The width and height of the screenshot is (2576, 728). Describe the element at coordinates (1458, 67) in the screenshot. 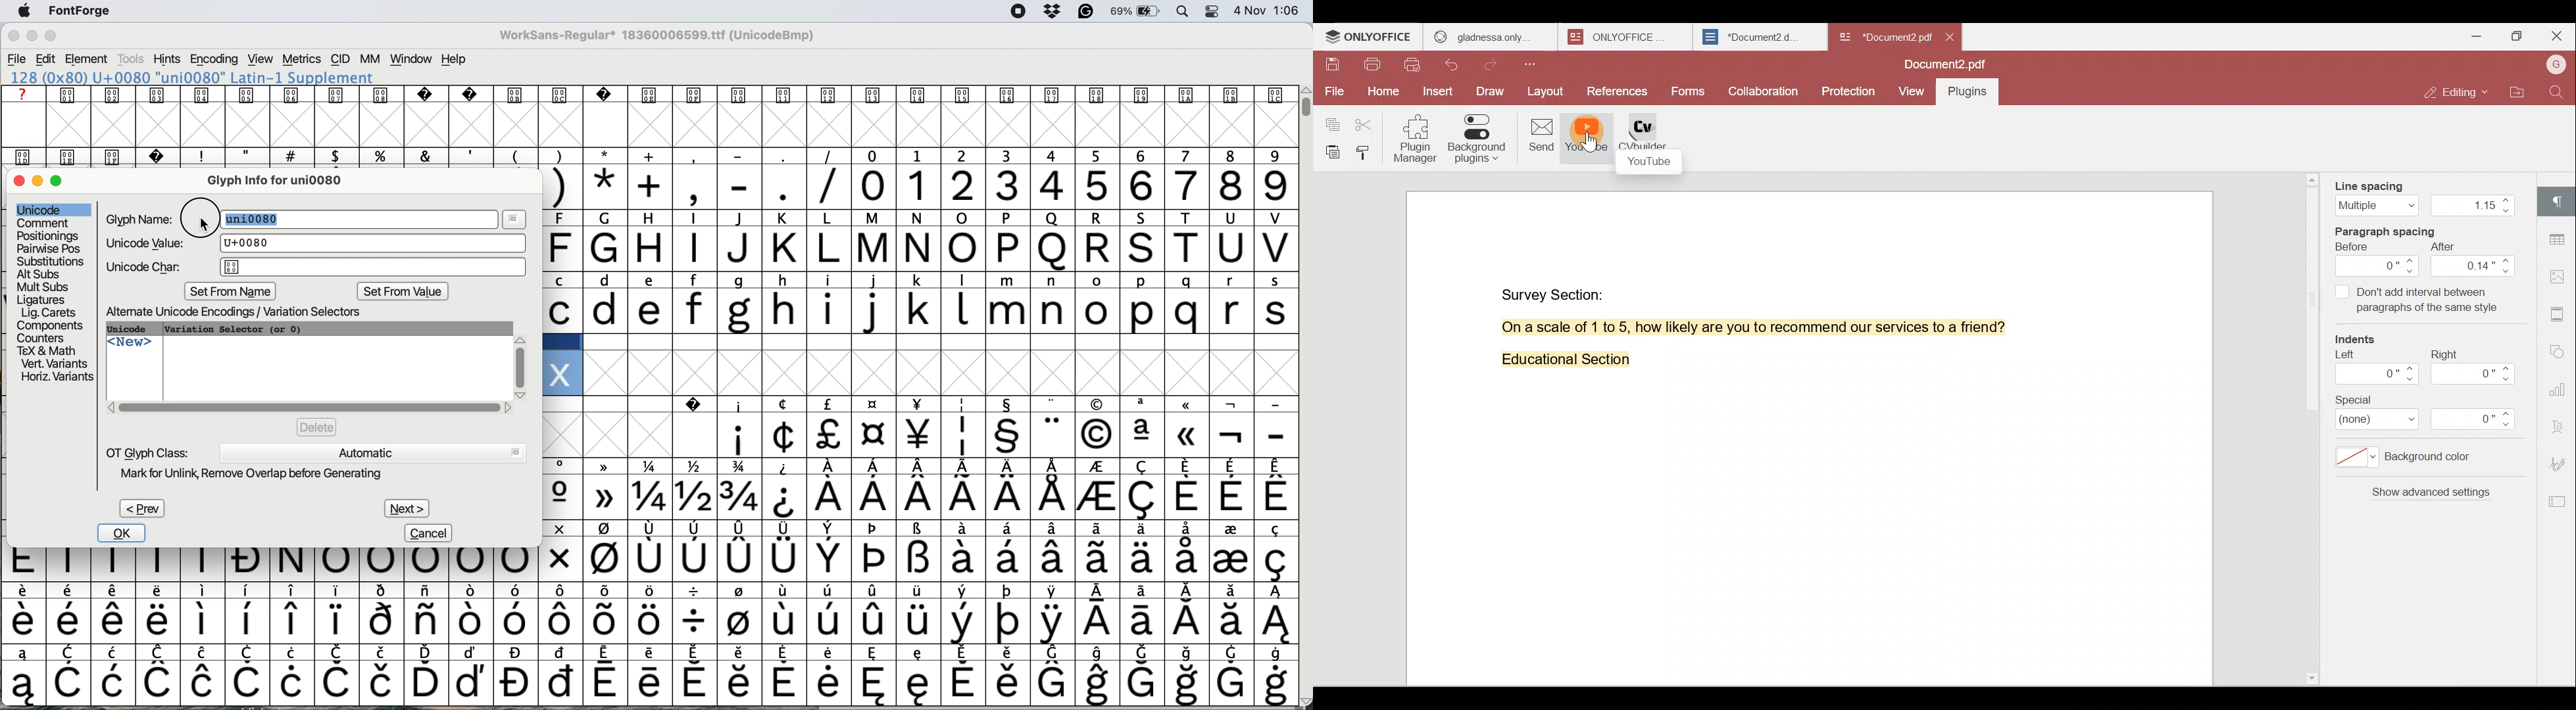

I see `Undo` at that location.